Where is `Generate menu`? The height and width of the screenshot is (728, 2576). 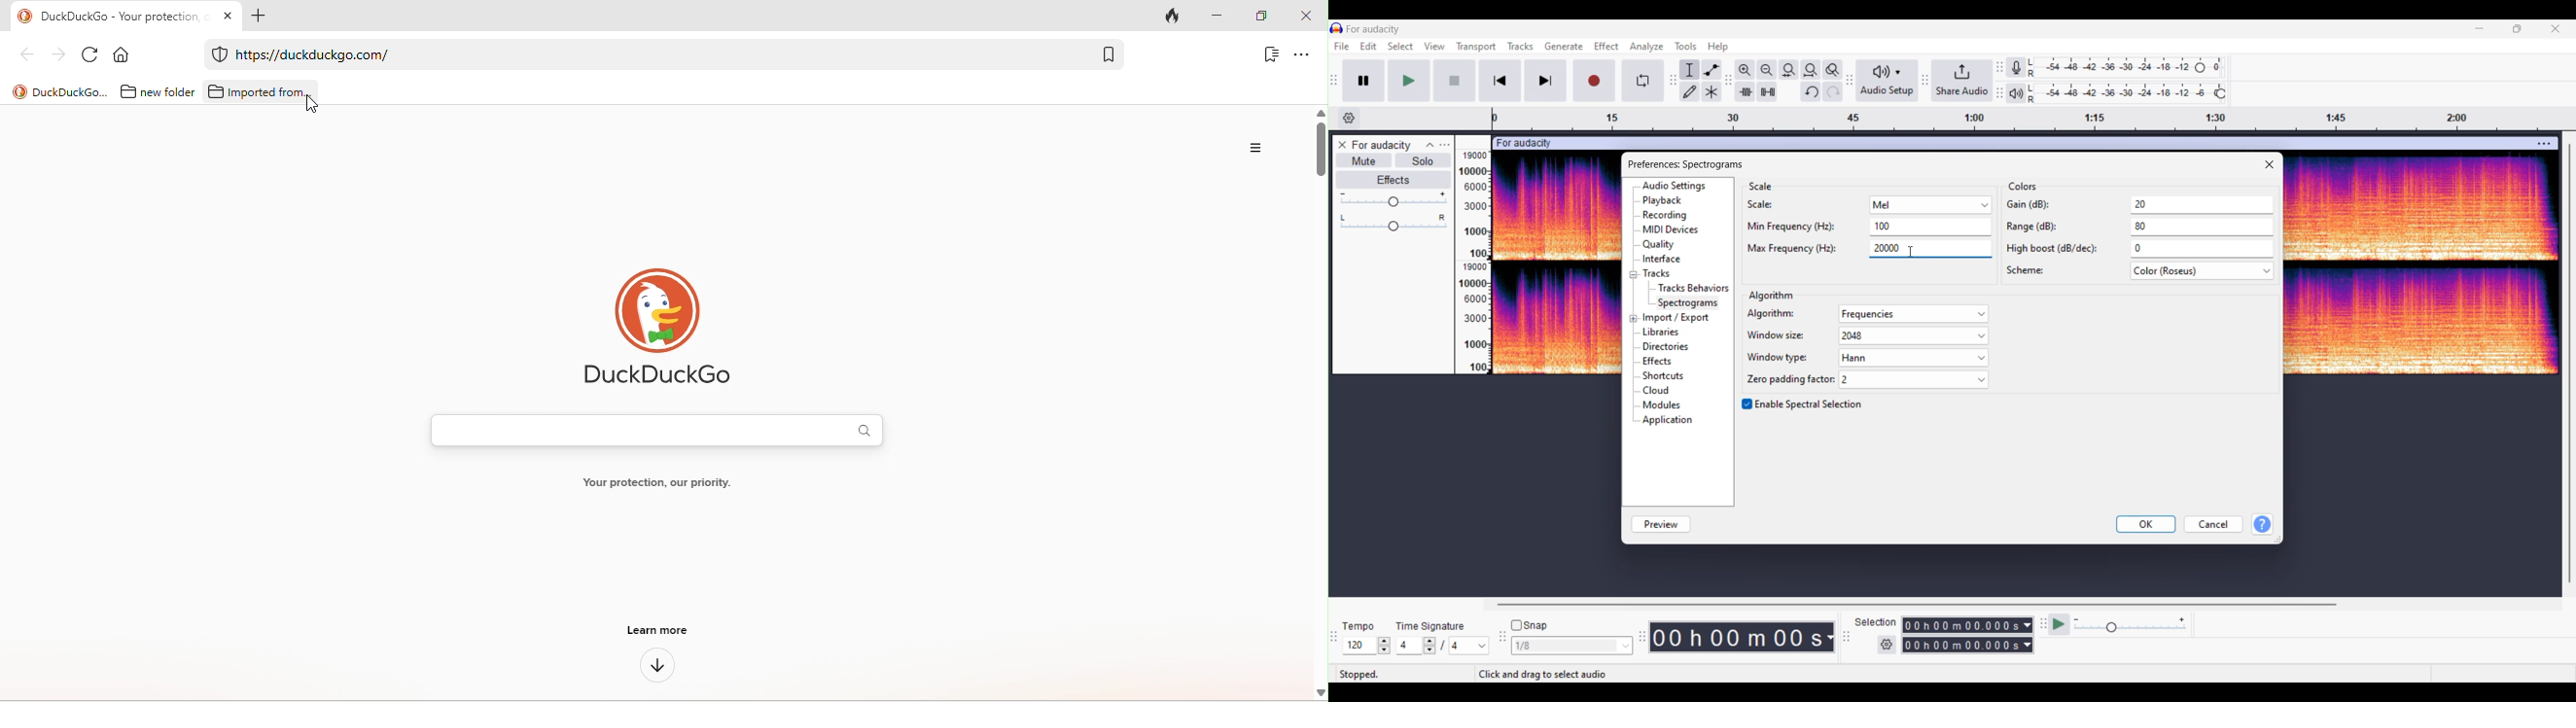 Generate menu is located at coordinates (1564, 46).